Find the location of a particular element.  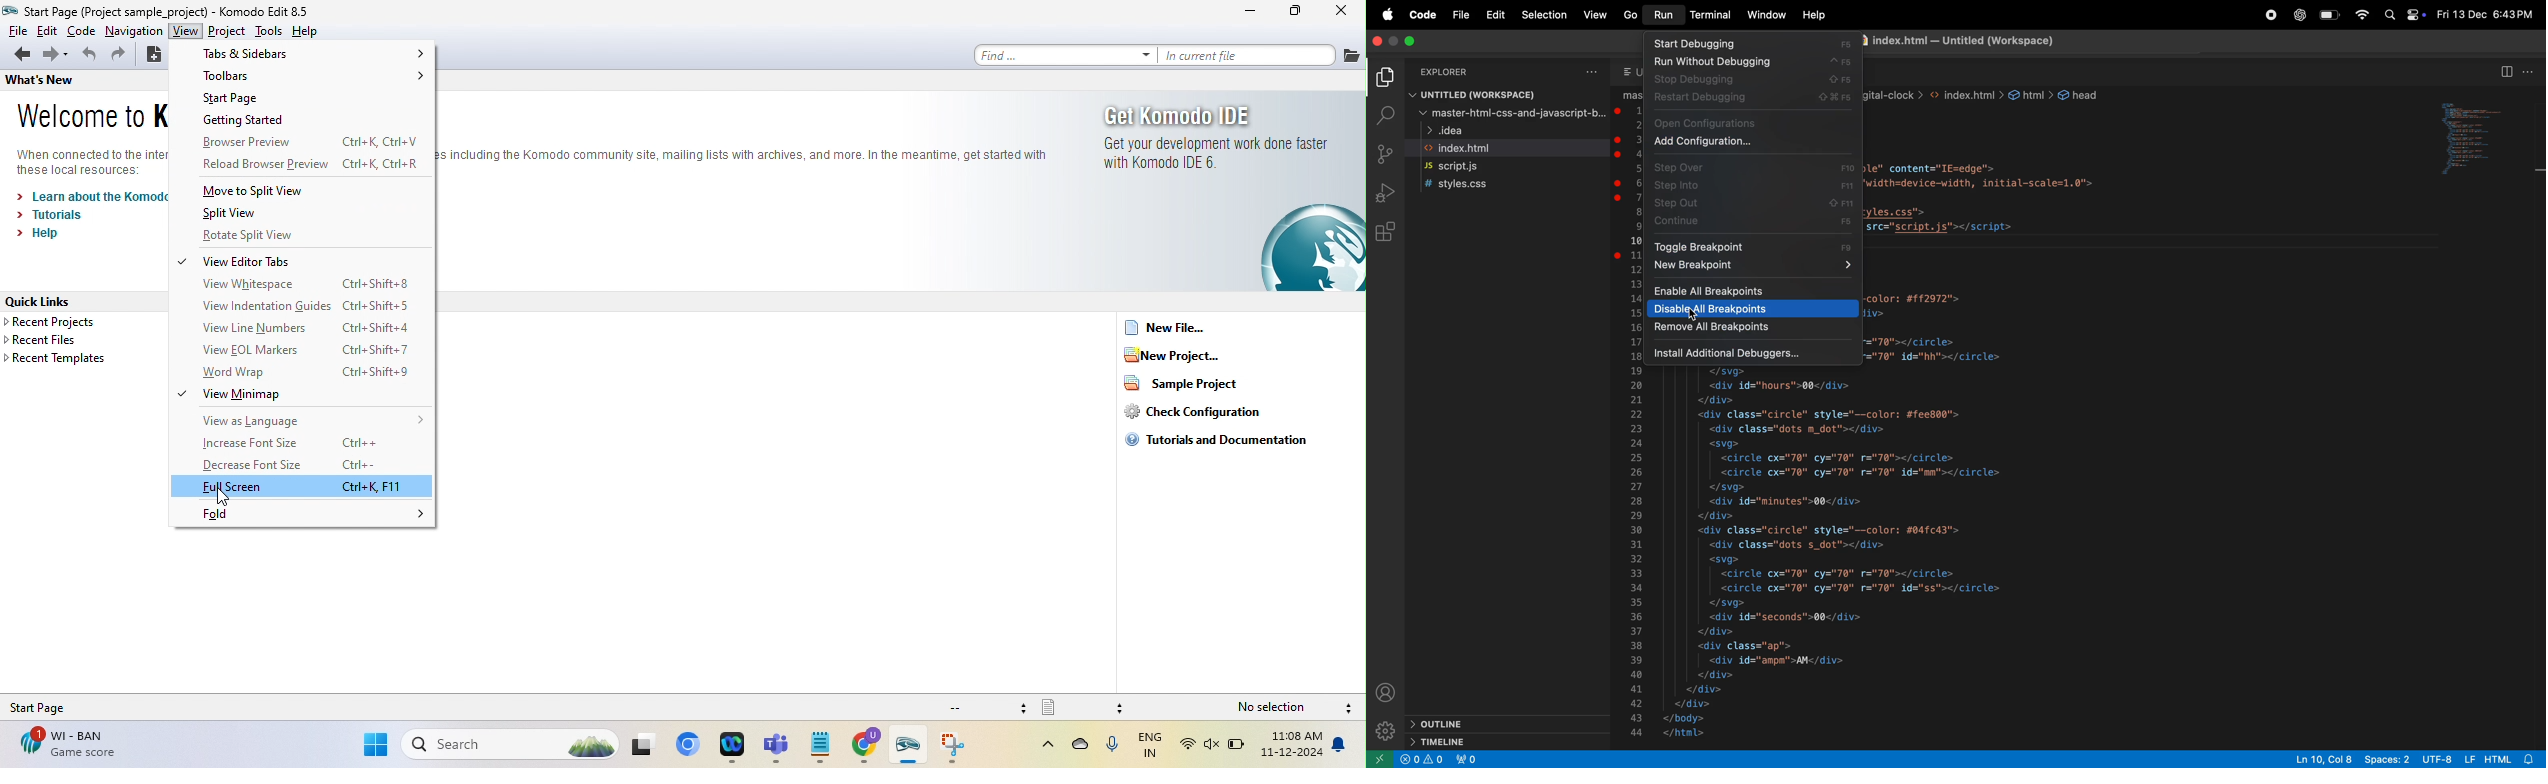

start page is located at coordinates (245, 99).